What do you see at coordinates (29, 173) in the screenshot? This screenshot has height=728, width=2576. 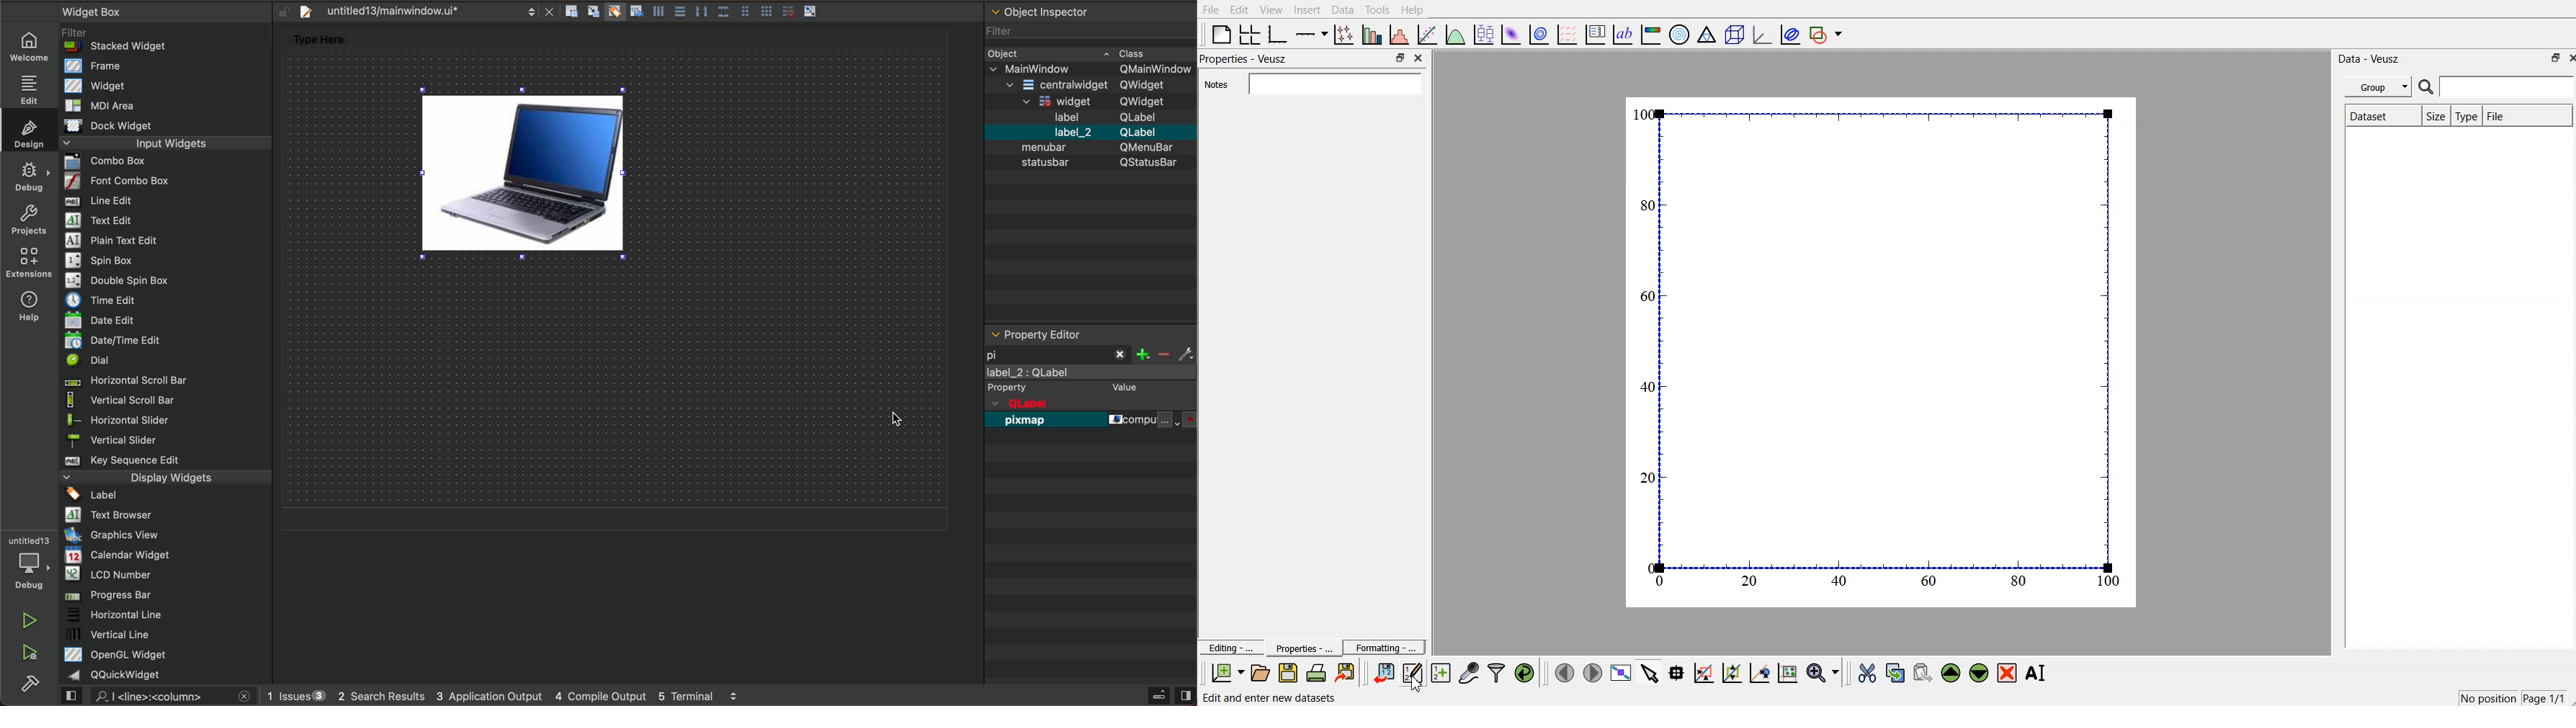 I see `debug` at bounding box center [29, 173].